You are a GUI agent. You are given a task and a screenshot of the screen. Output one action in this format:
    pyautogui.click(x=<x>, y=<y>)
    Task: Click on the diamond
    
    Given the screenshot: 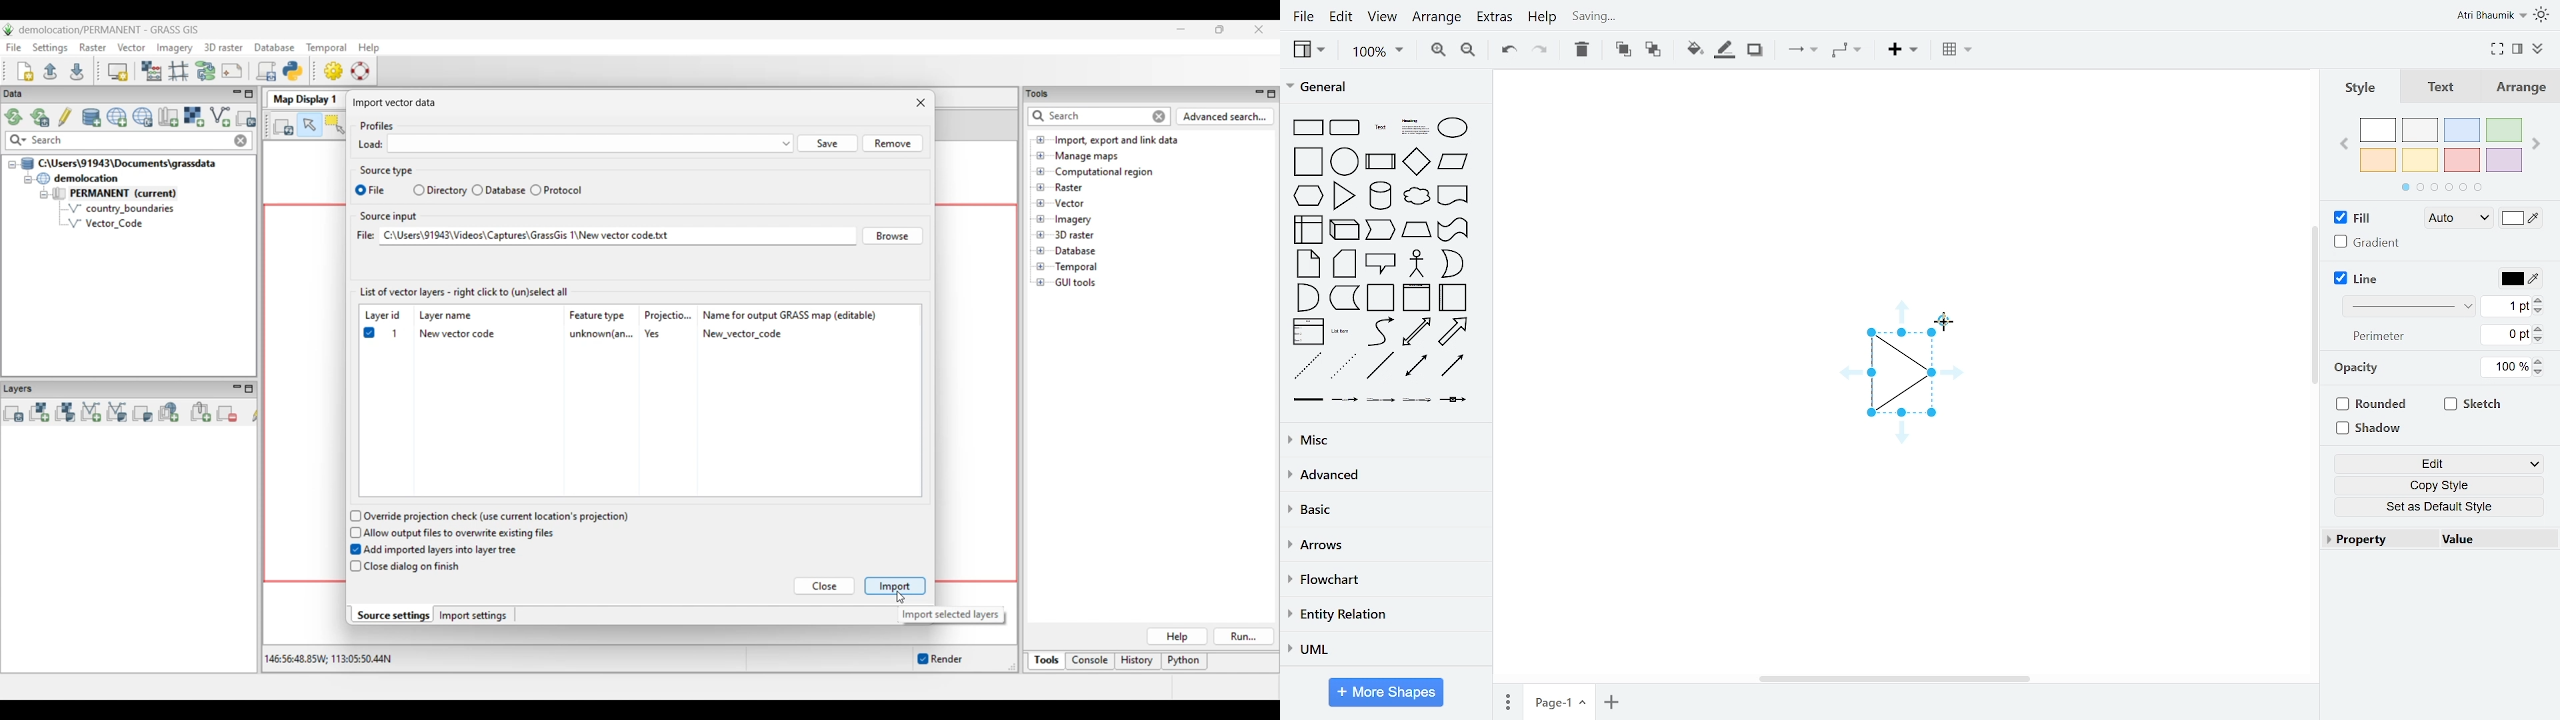 What is the action you would take?
    pyautogui.click(x=1416, y=162)
    